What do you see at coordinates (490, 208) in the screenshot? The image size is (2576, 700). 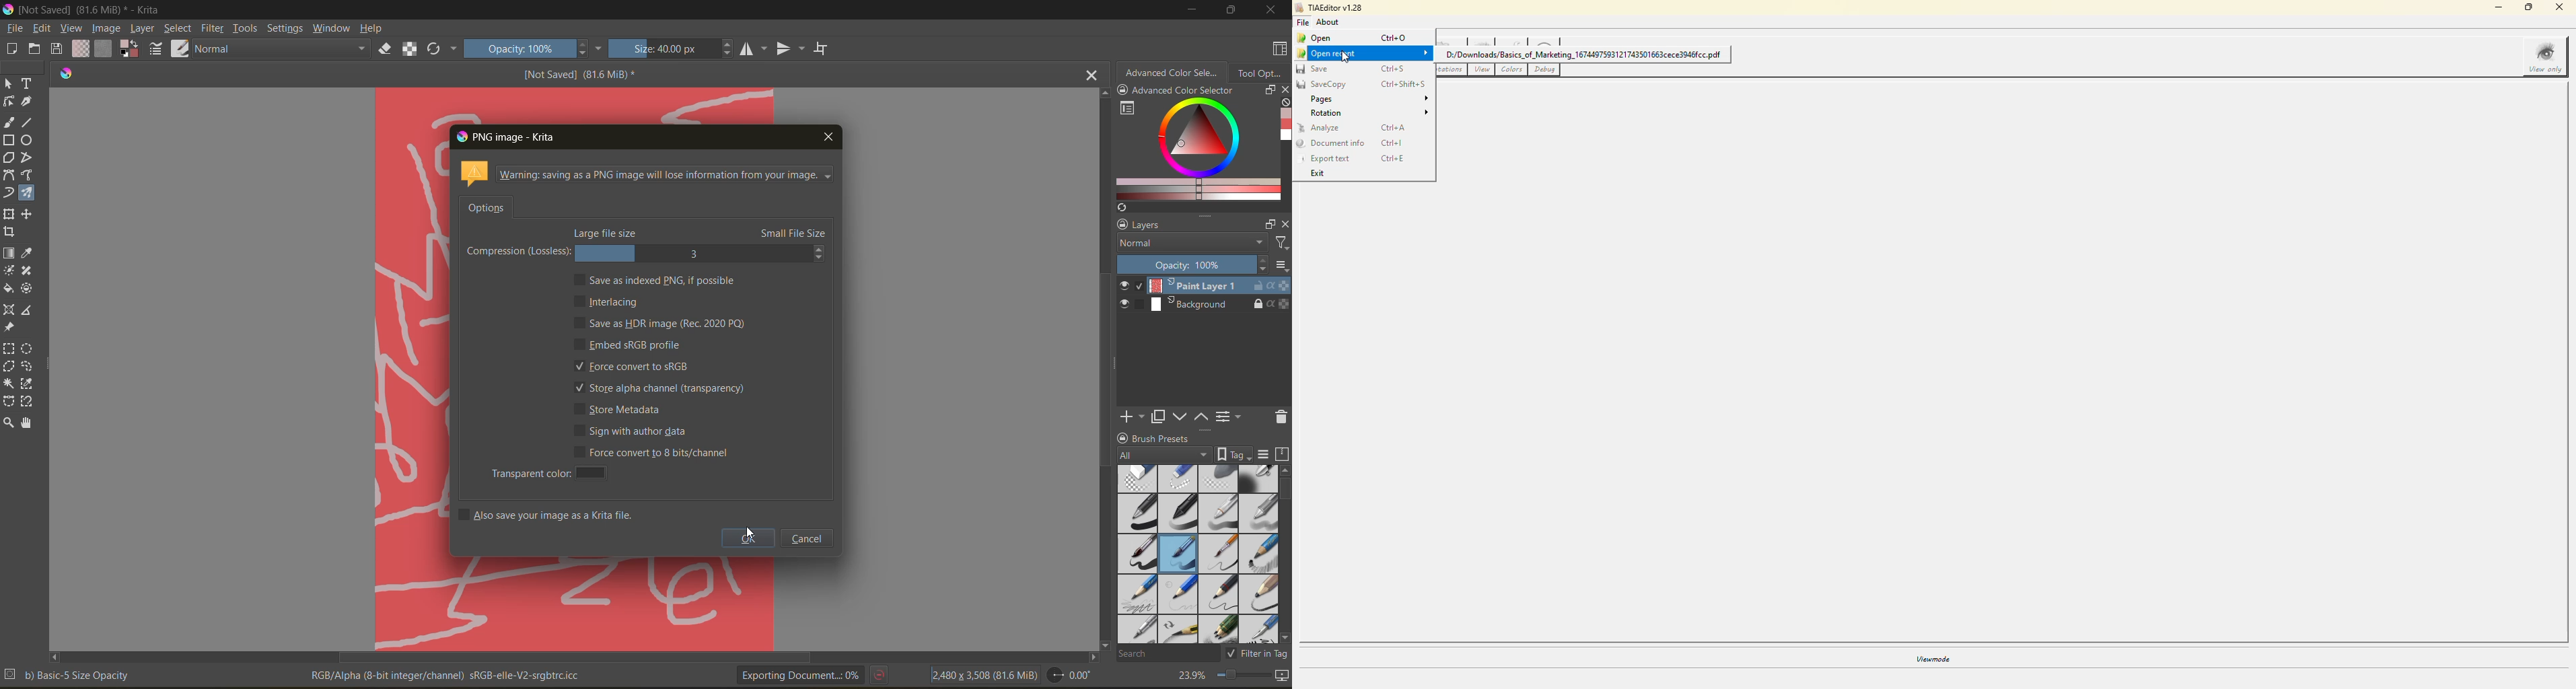 I see `options` at bounding box center [490, 208].